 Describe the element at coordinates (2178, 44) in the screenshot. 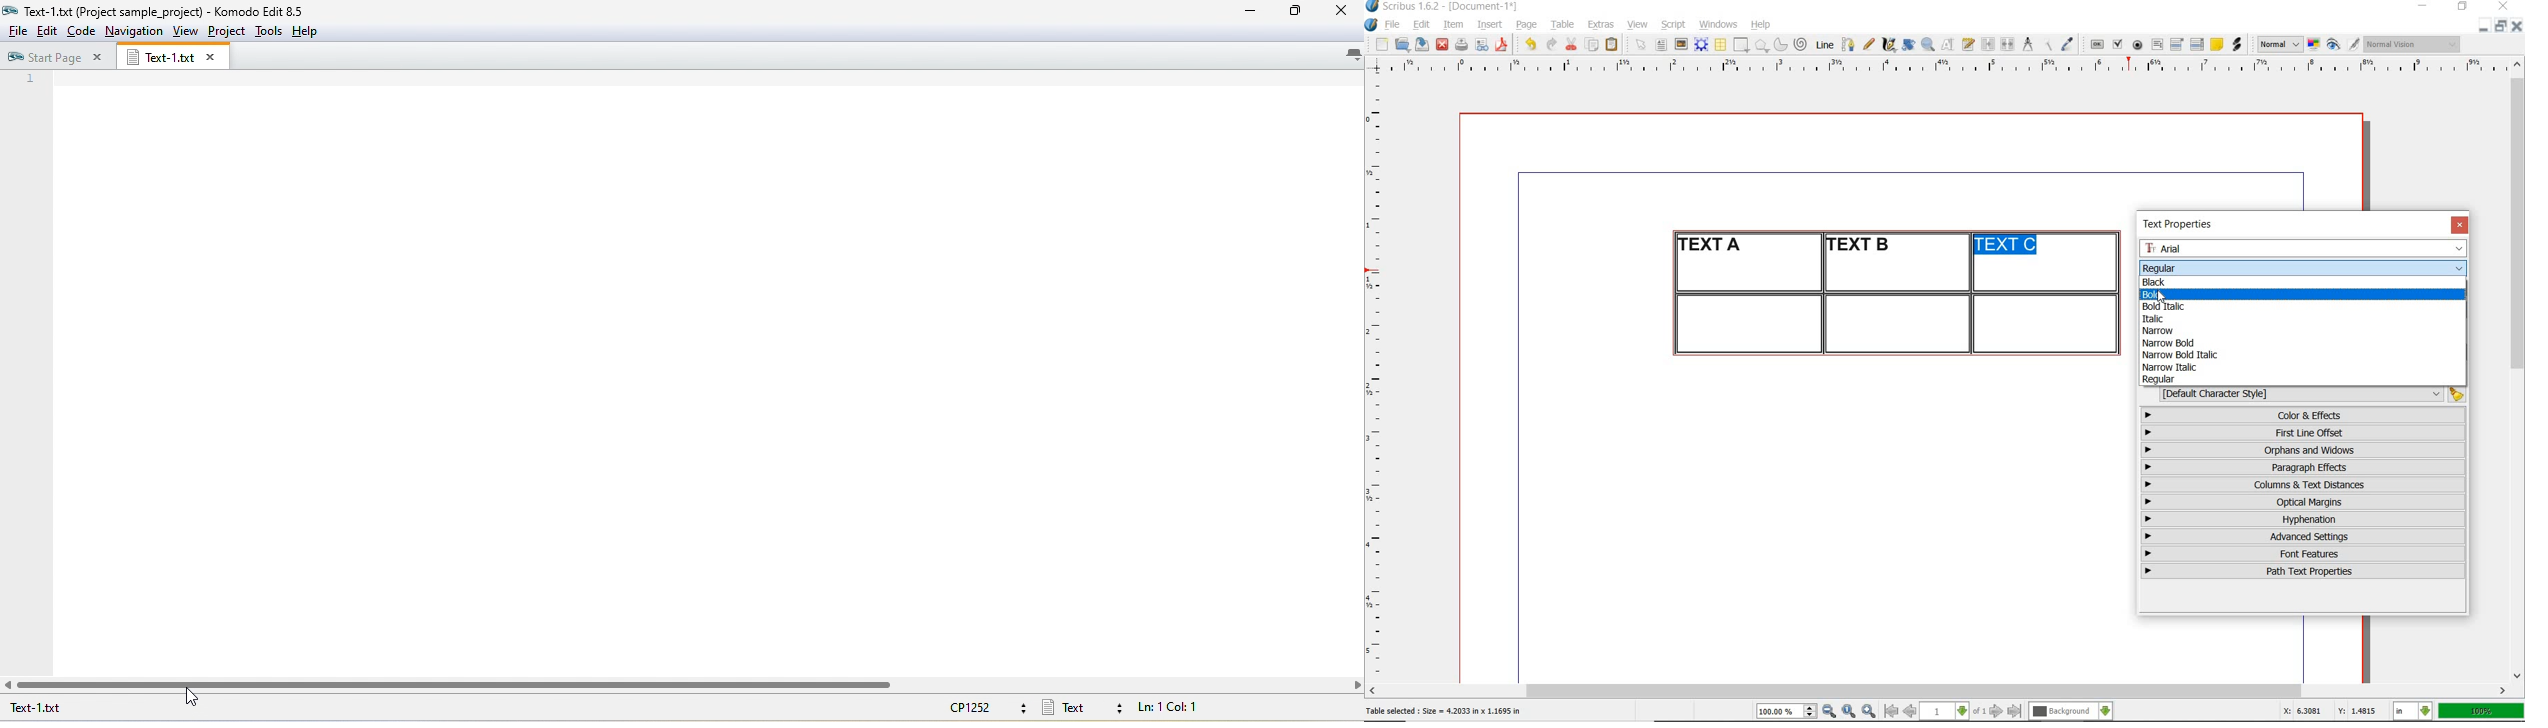

I see `pdf combo box` at that location.